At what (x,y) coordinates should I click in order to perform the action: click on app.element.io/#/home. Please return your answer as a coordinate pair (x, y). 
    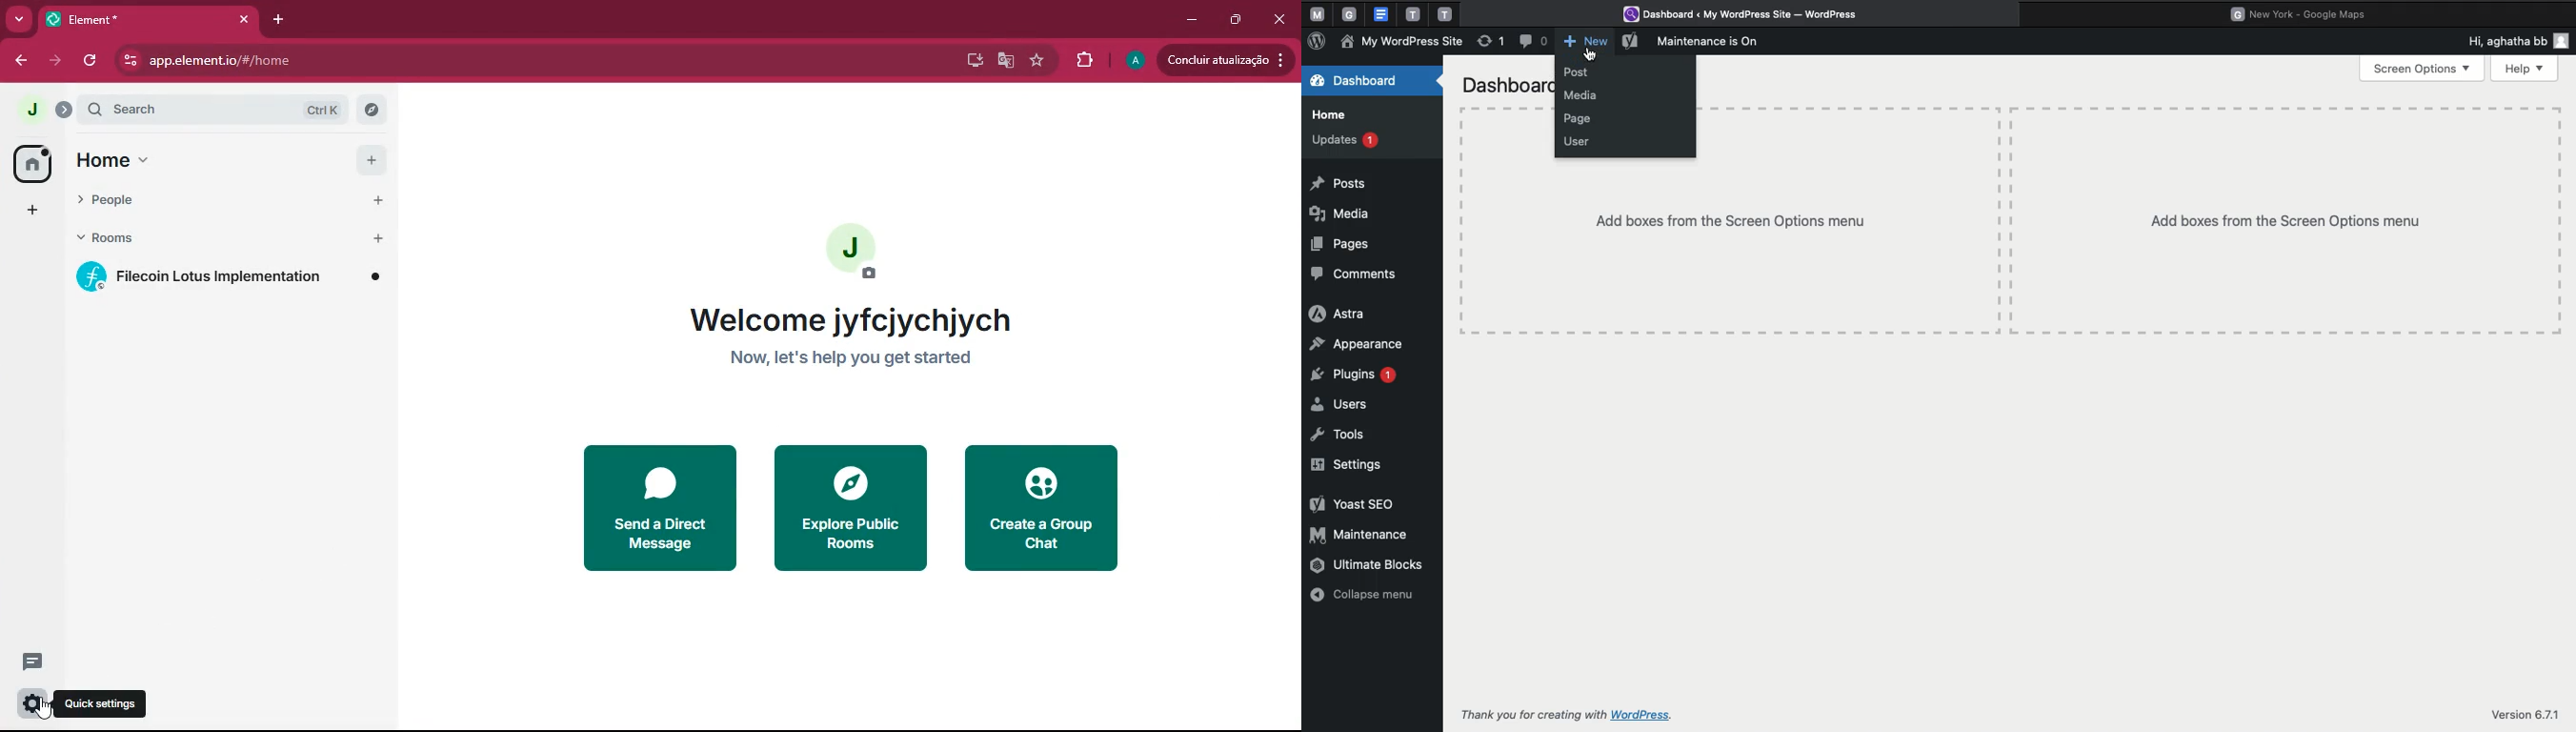
    Looking at the image, I should click on (341, 62).